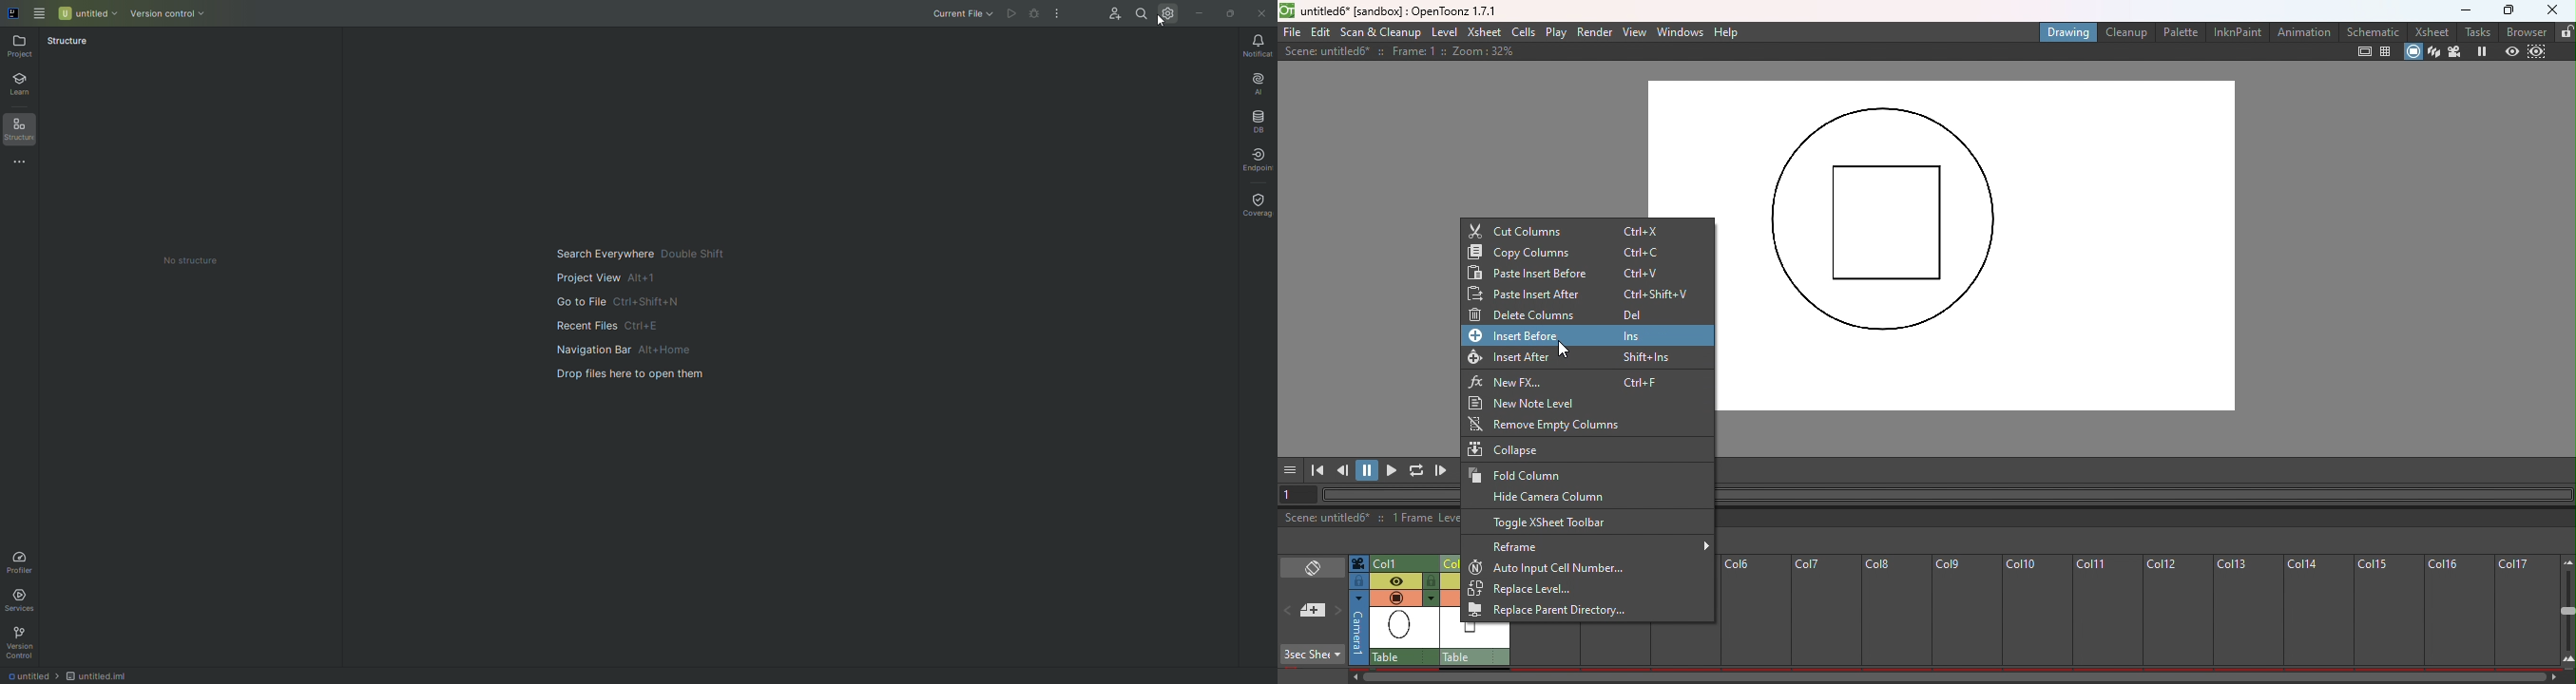 This screenshot has width=2576, height=700. I want to click on 3D View, so click(2433, 52).